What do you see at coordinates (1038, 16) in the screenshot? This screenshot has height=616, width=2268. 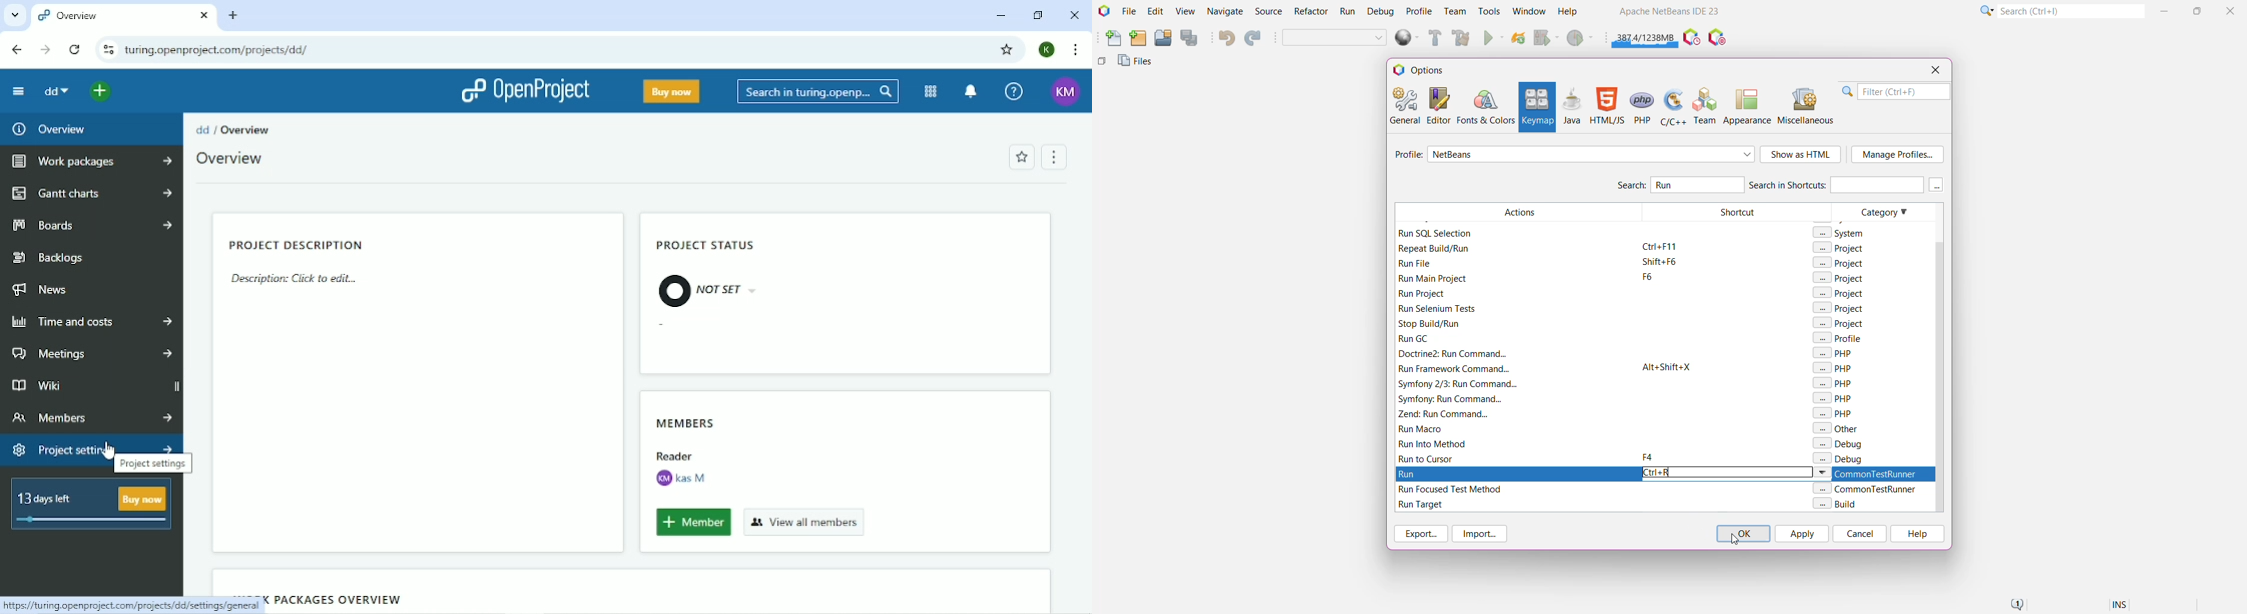 I see `Restore down` at bounding box center [1038, 16].